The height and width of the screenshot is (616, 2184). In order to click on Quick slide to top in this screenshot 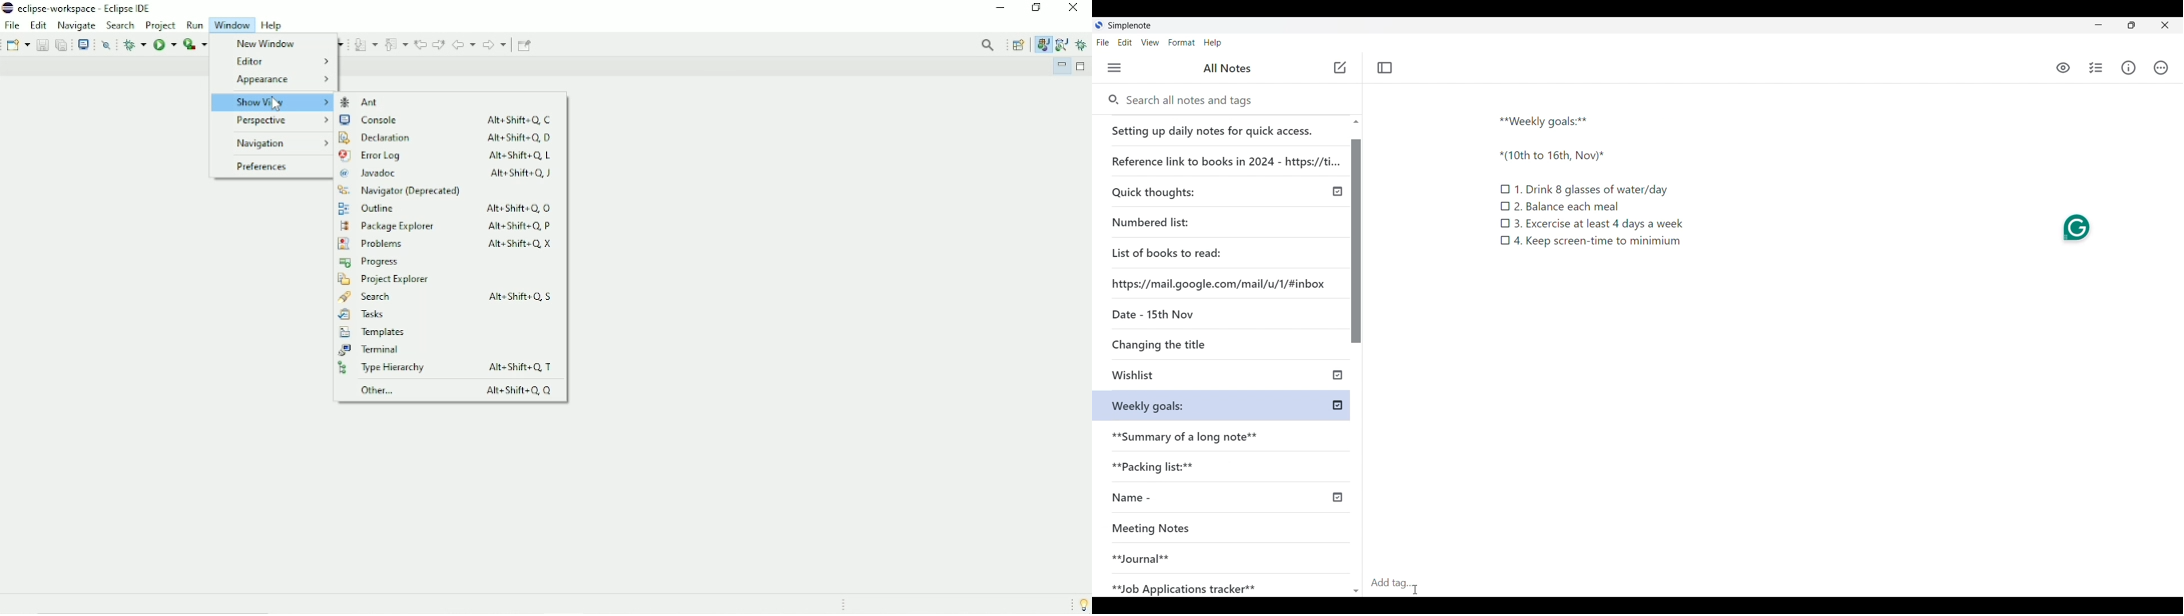, I will do `click(1356, 122)`.